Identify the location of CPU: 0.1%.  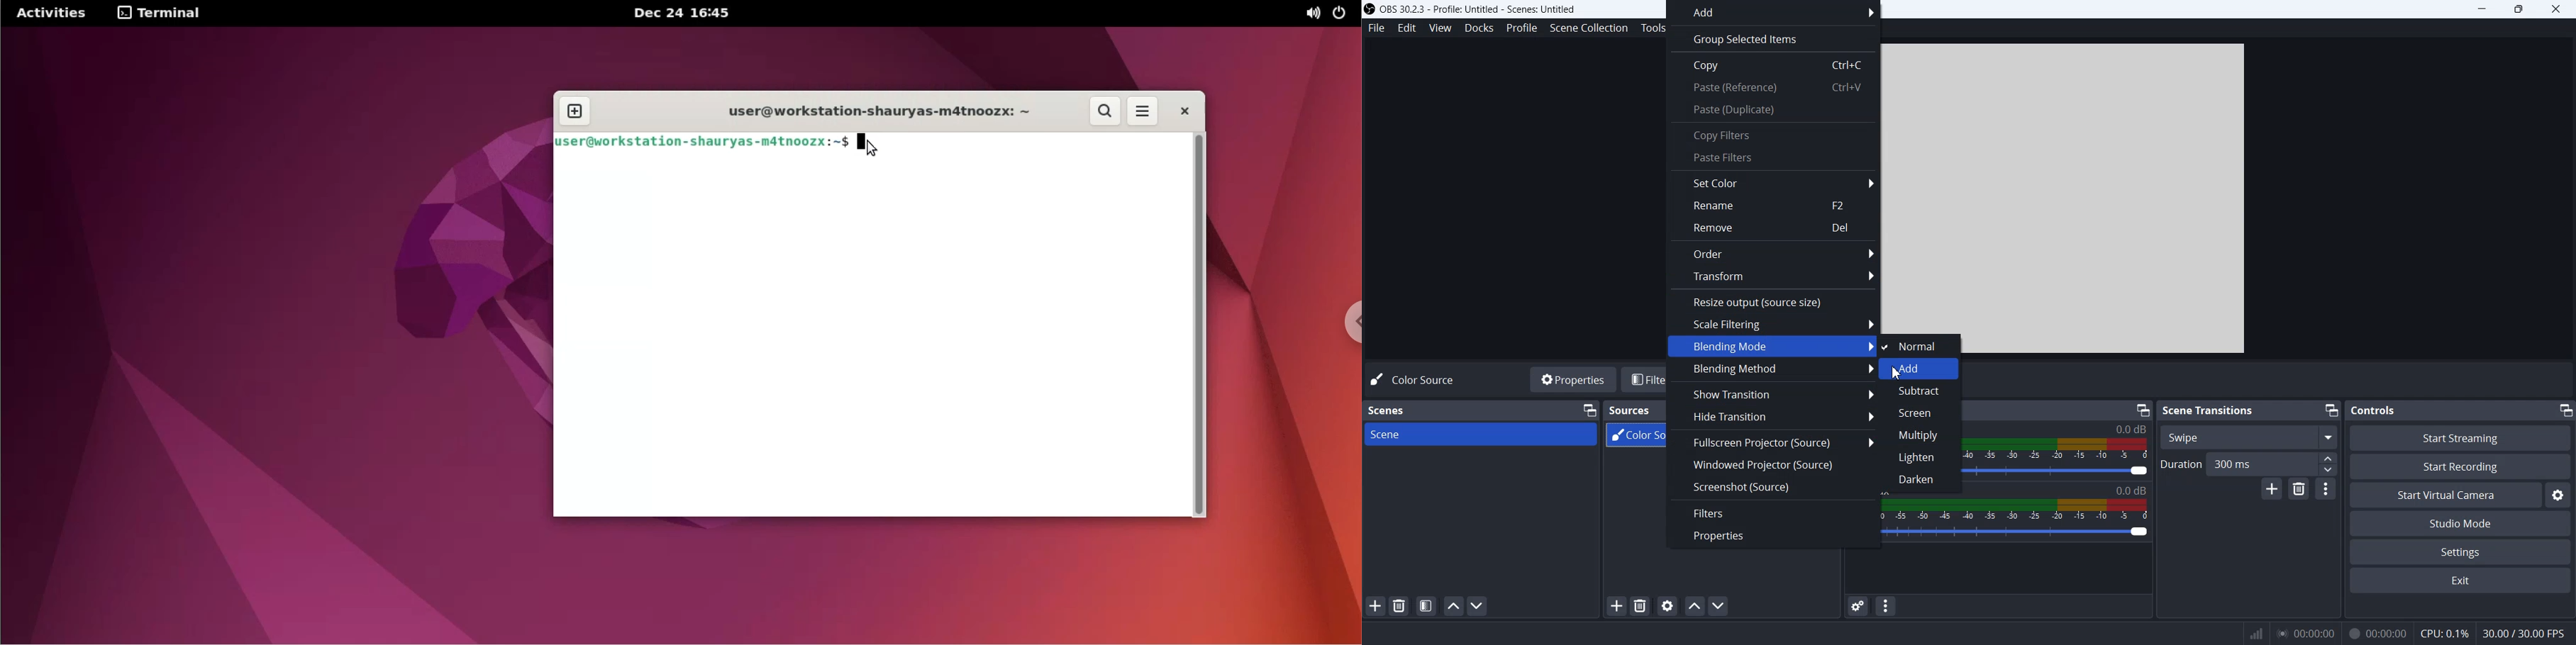
(2441, 632).